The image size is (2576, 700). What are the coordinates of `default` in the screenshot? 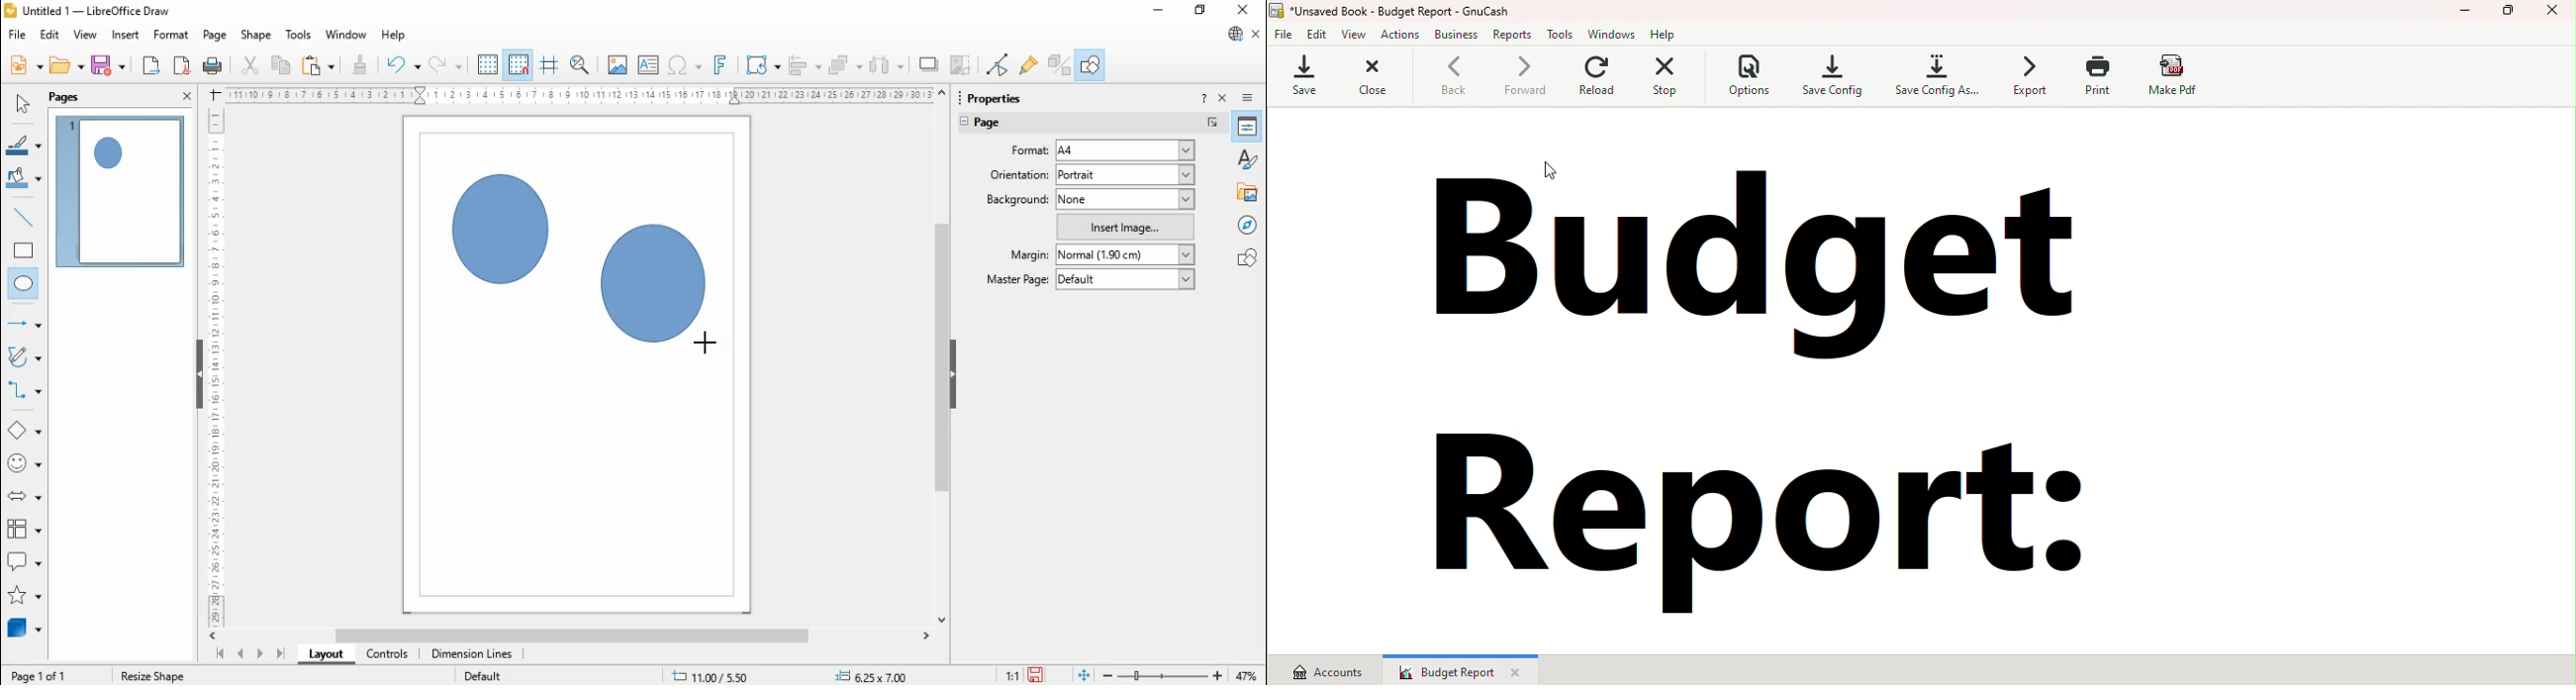 It's located at (1125, 278).